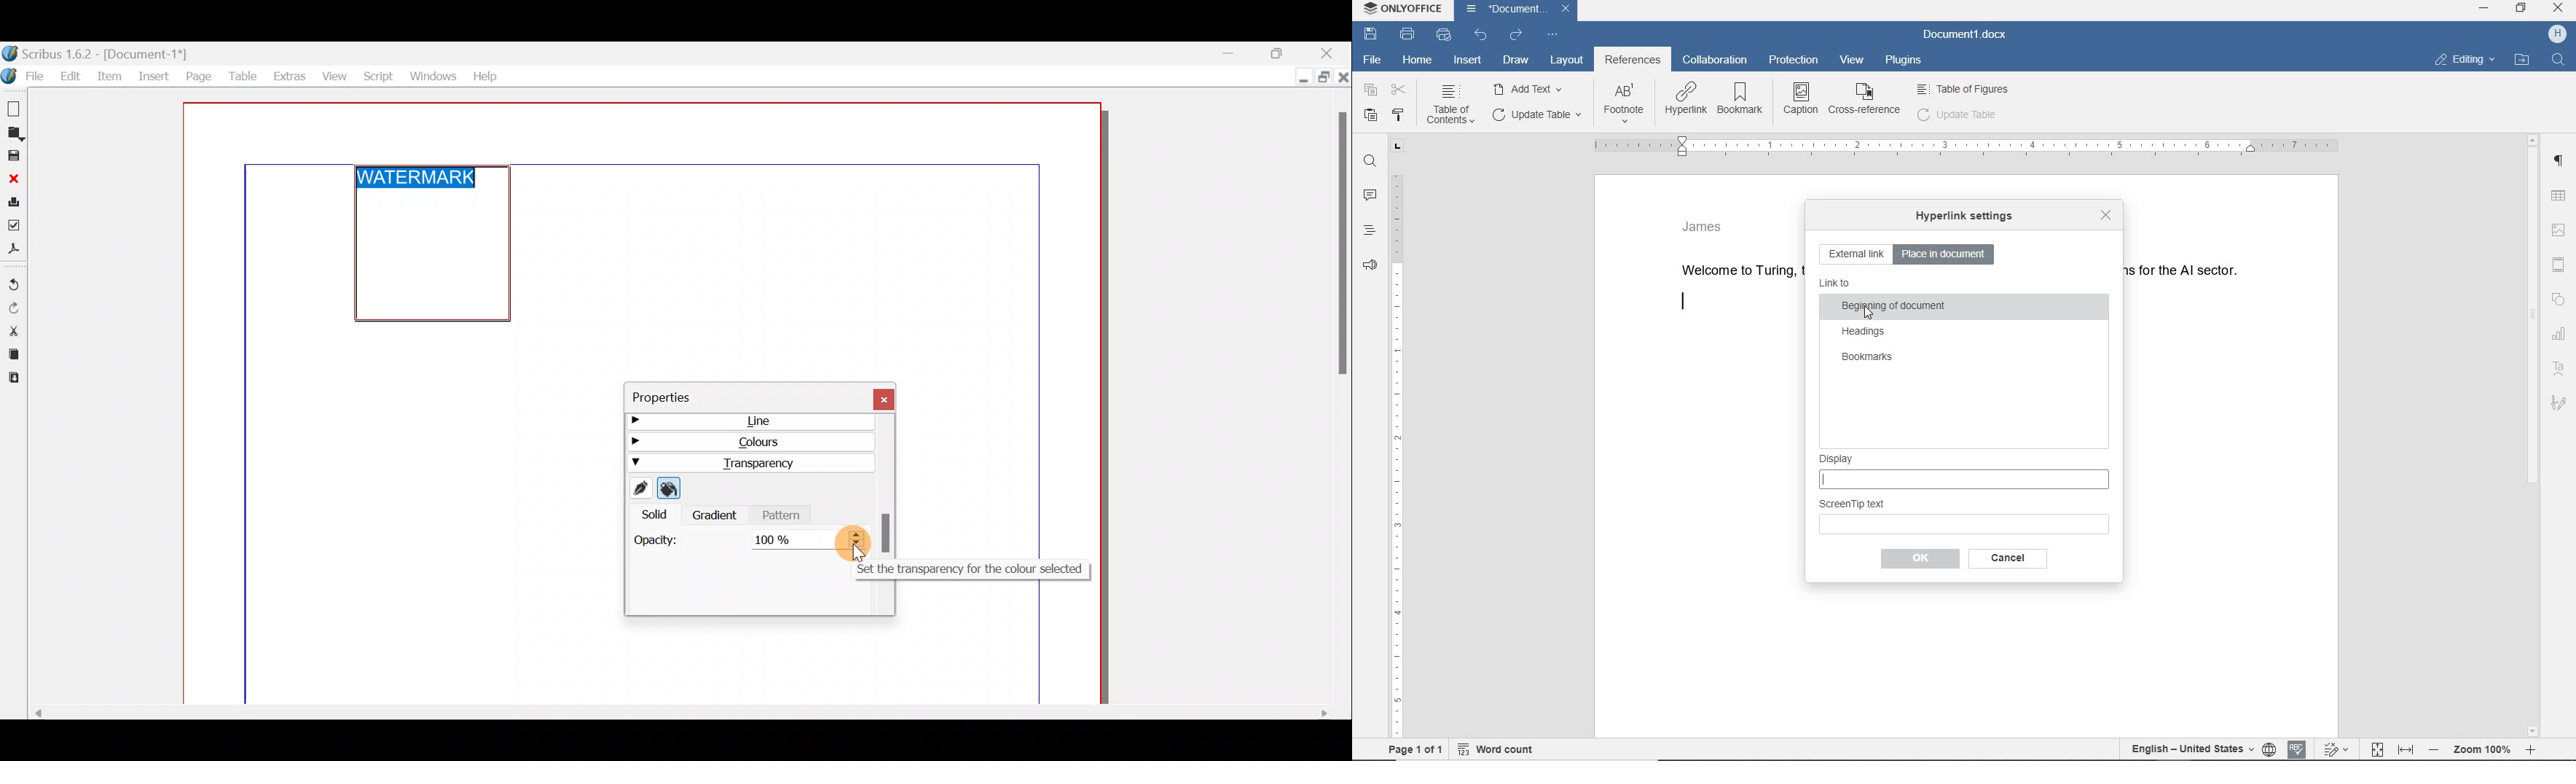 This screenshot has width=2576, height=784. Describe the element at coordinates (2004, 558) in the screenshot. I see `ok` at that location.